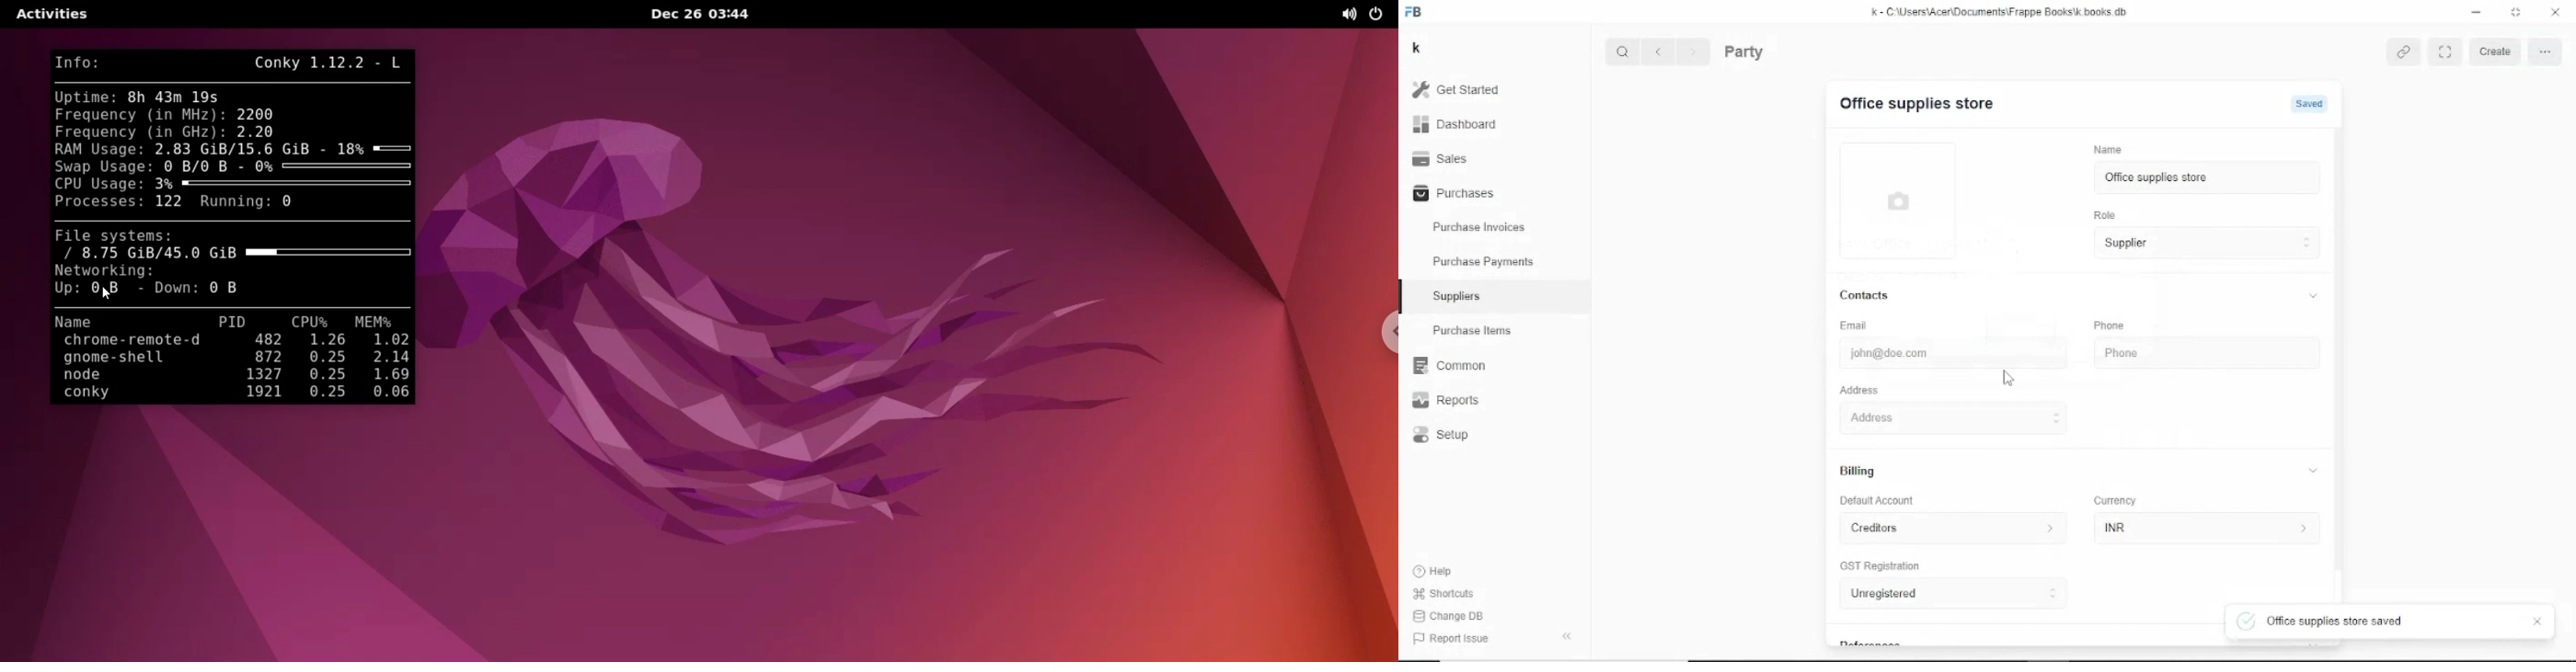 Image resolution: width=2576 pixels, height=672 pixels. I want to click on Cursor, so click(2210, 177).